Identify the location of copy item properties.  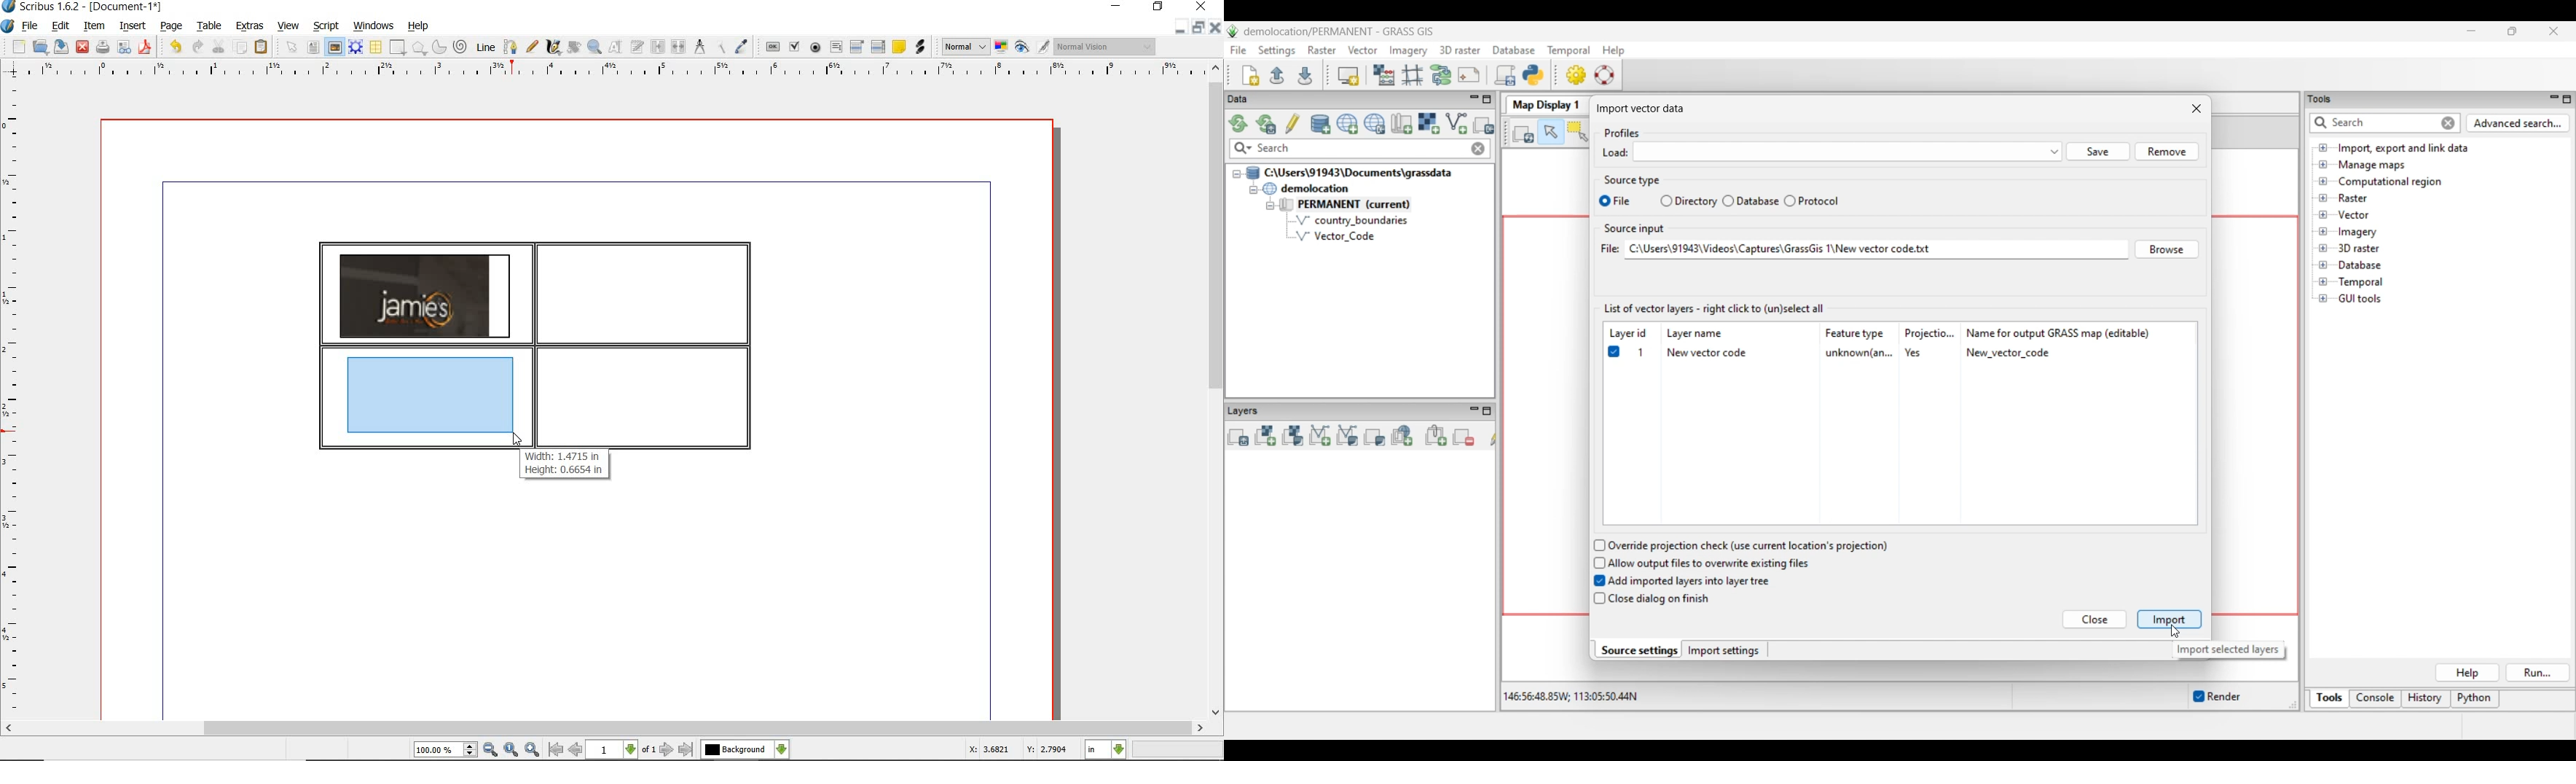
(720, 47).